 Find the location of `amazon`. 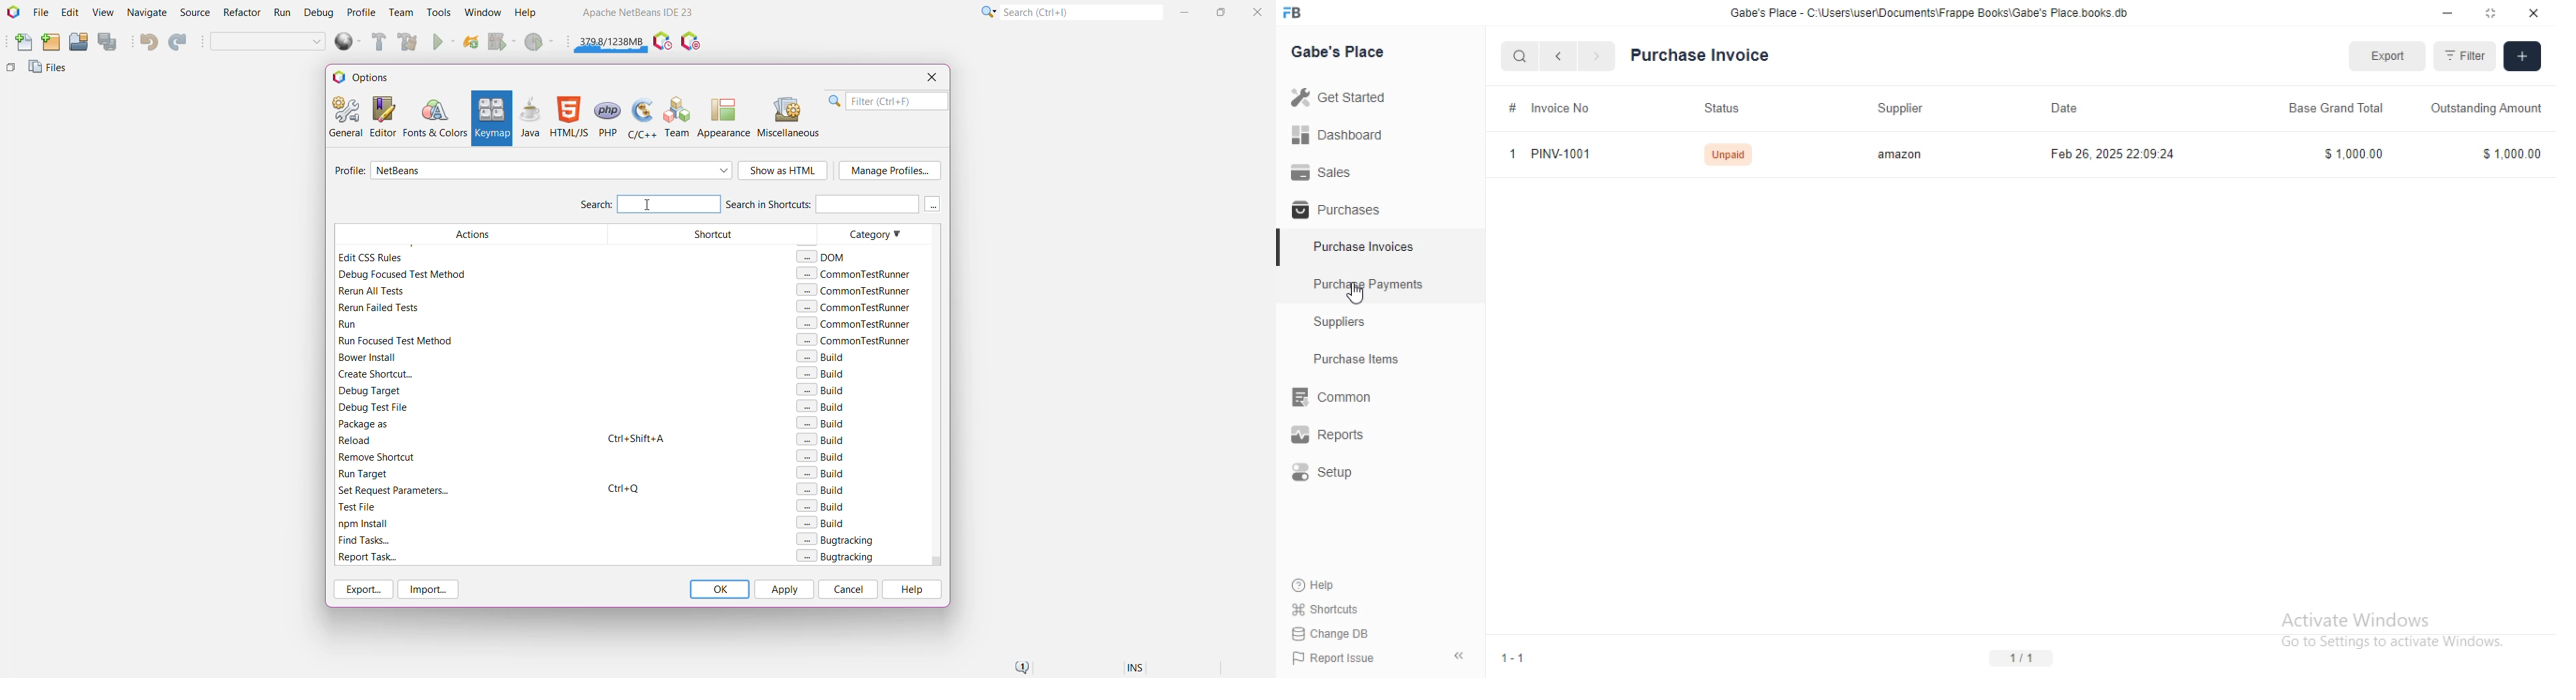

amazon is located at coordinates (1899, 154).